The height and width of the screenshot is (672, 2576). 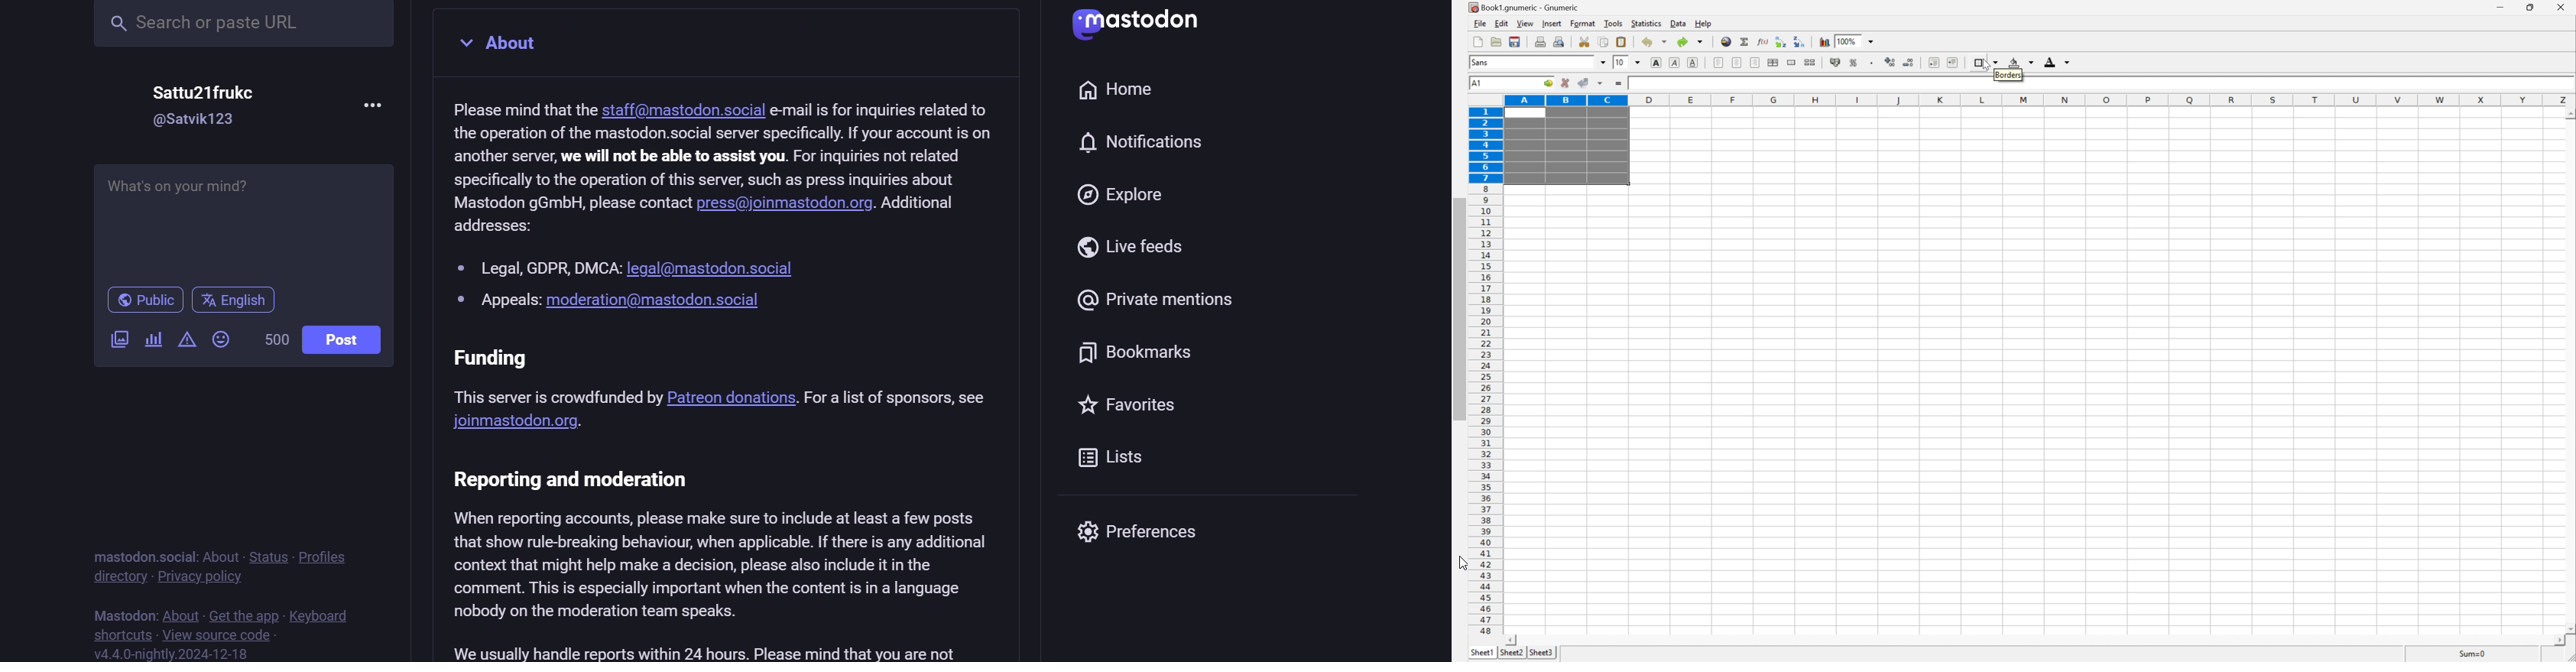 I want to click on email is for inquires related to, so click(x=884, y=109).